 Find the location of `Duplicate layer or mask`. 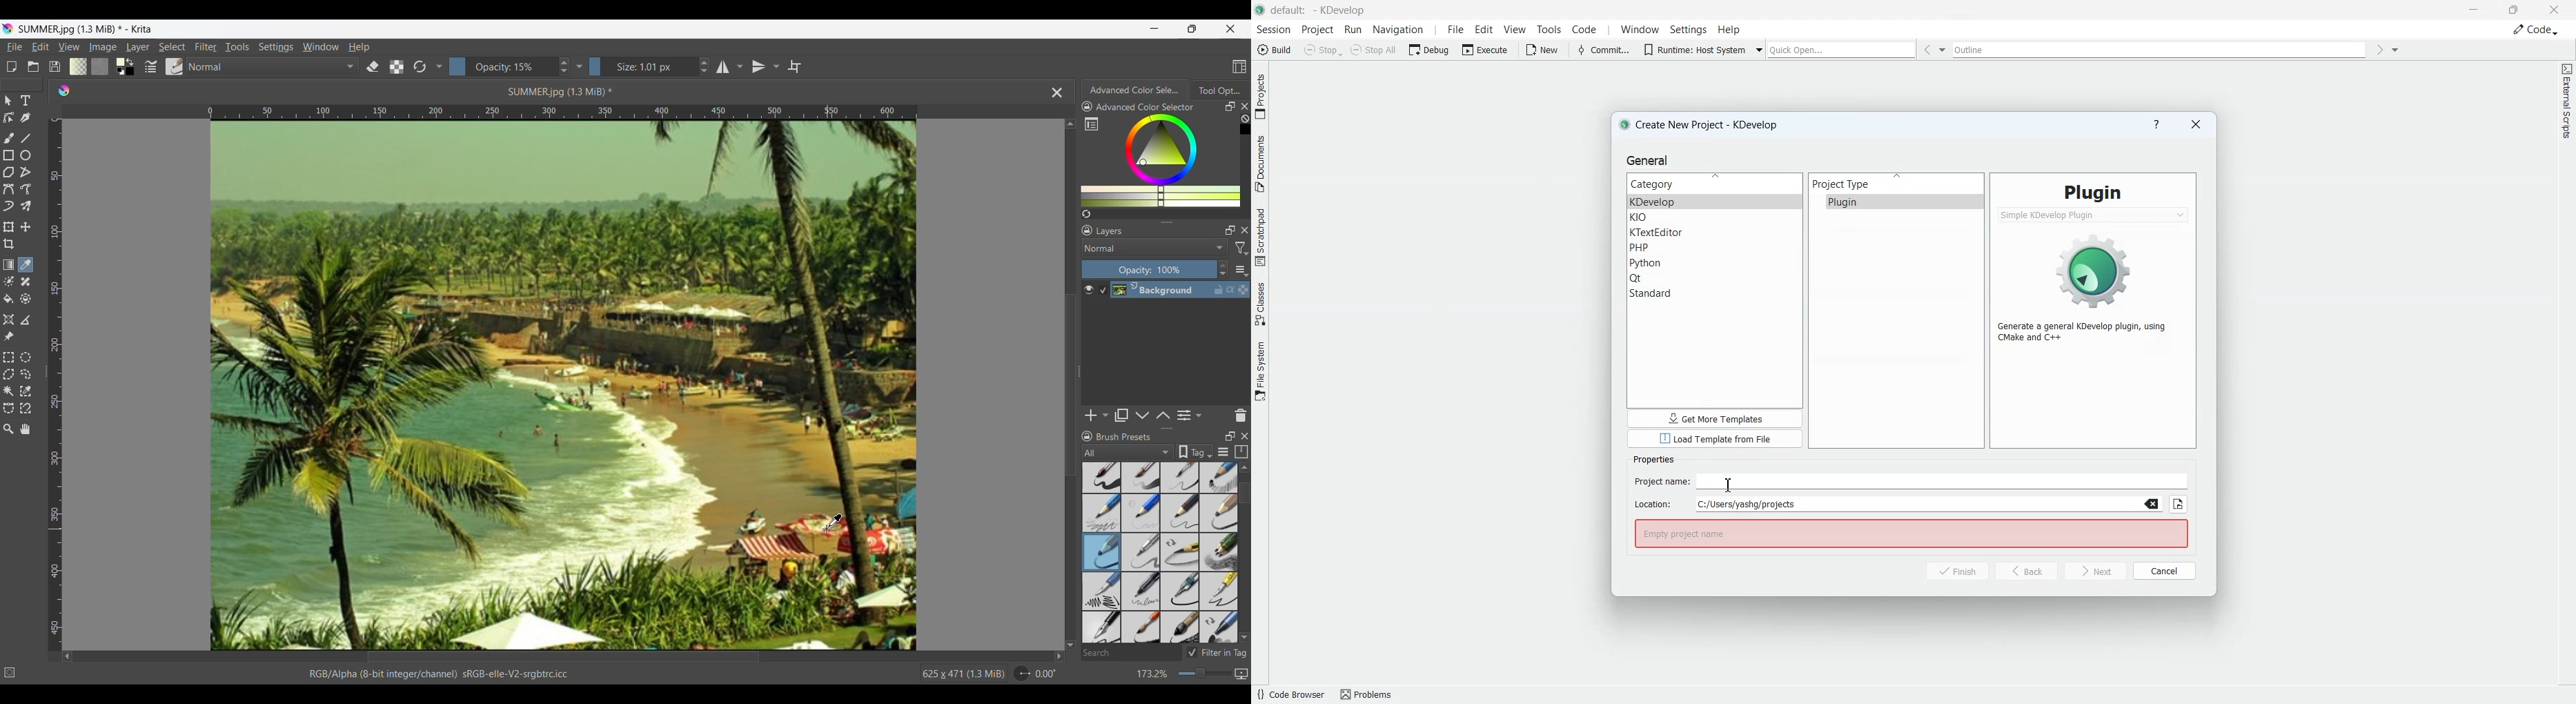

Duplicate layer or mask is located at coordinates (1121, 415).